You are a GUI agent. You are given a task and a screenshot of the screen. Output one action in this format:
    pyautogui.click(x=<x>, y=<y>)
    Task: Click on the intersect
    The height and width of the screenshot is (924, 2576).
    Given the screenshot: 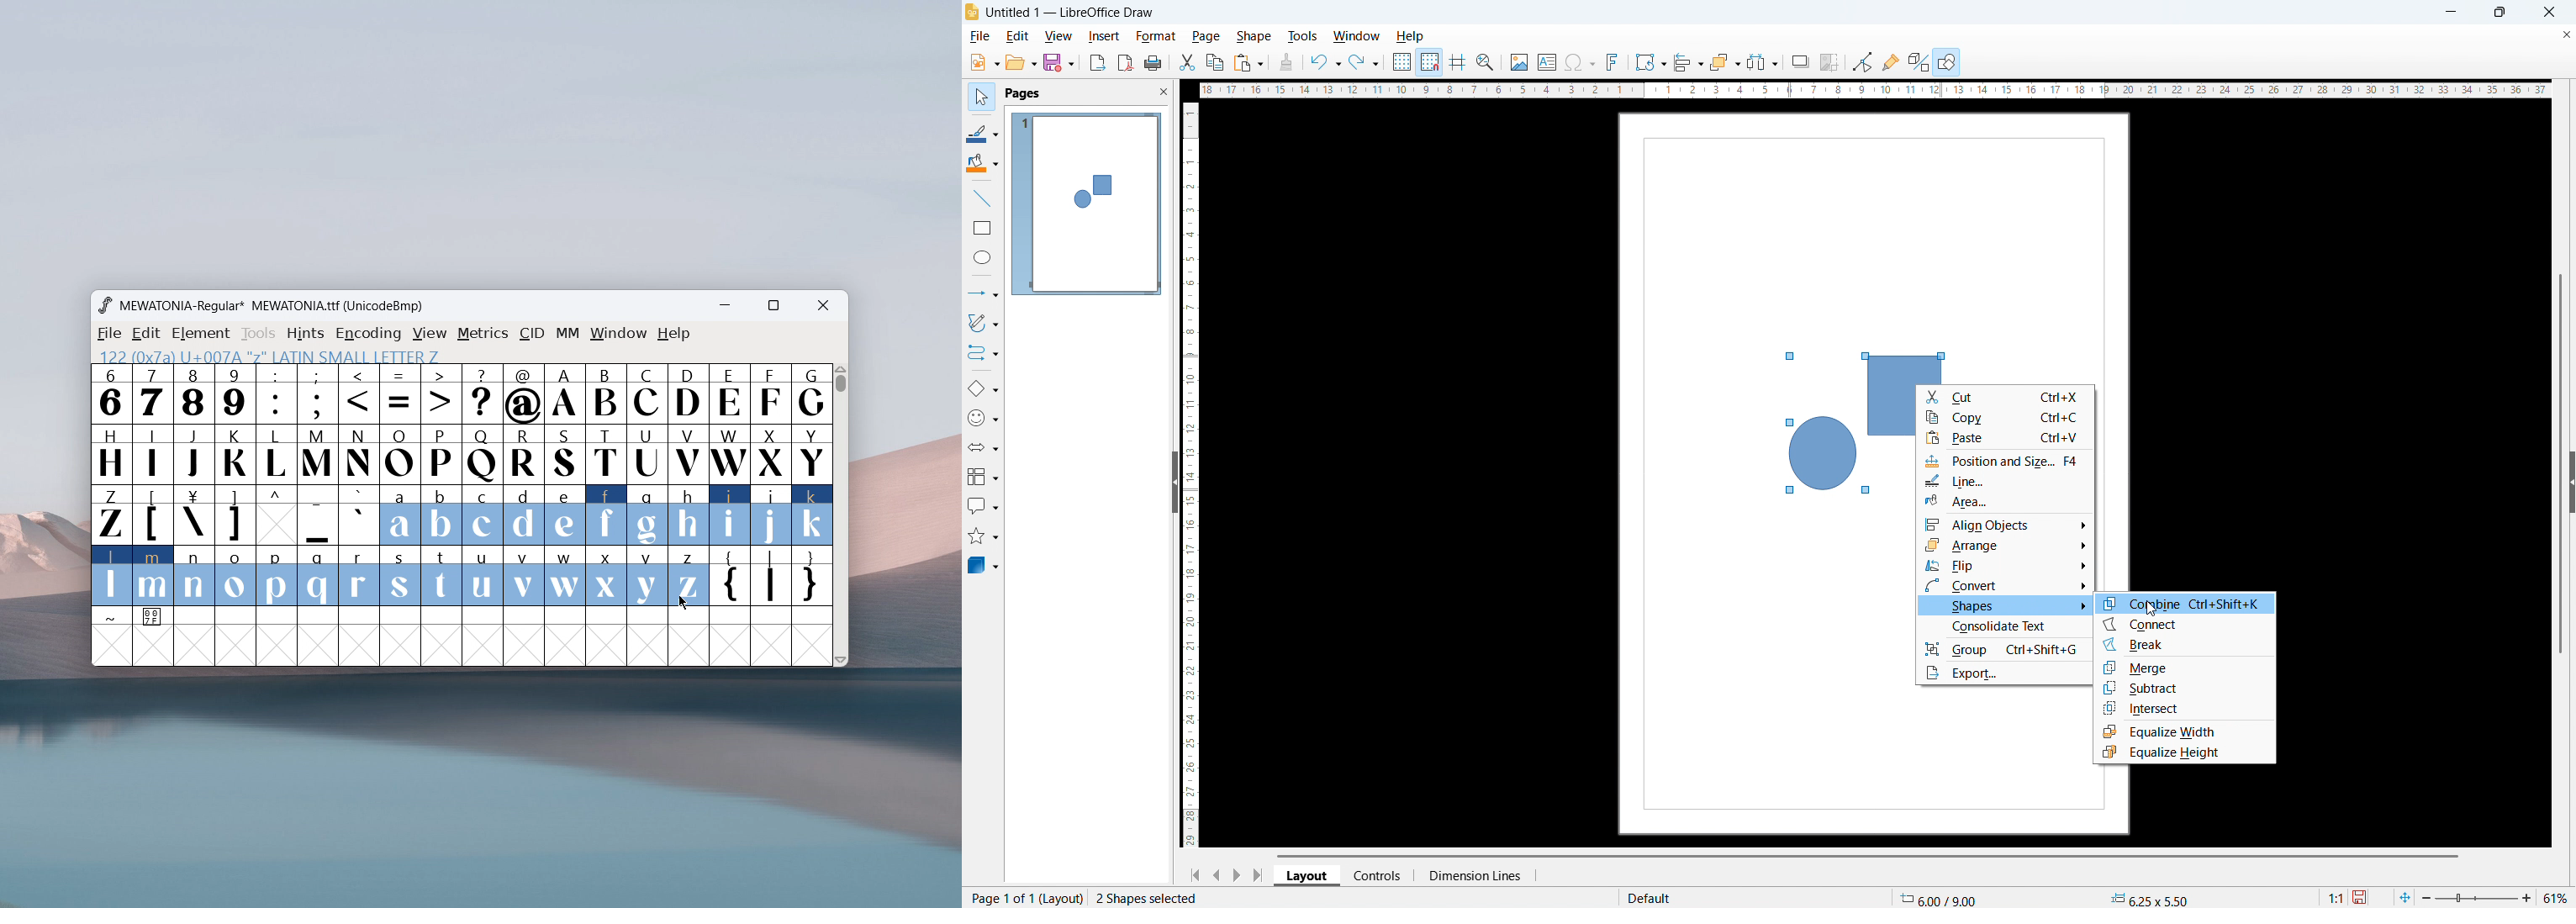 What is the action you would take?
    pyautogui.click(x=2186, y=709)
    